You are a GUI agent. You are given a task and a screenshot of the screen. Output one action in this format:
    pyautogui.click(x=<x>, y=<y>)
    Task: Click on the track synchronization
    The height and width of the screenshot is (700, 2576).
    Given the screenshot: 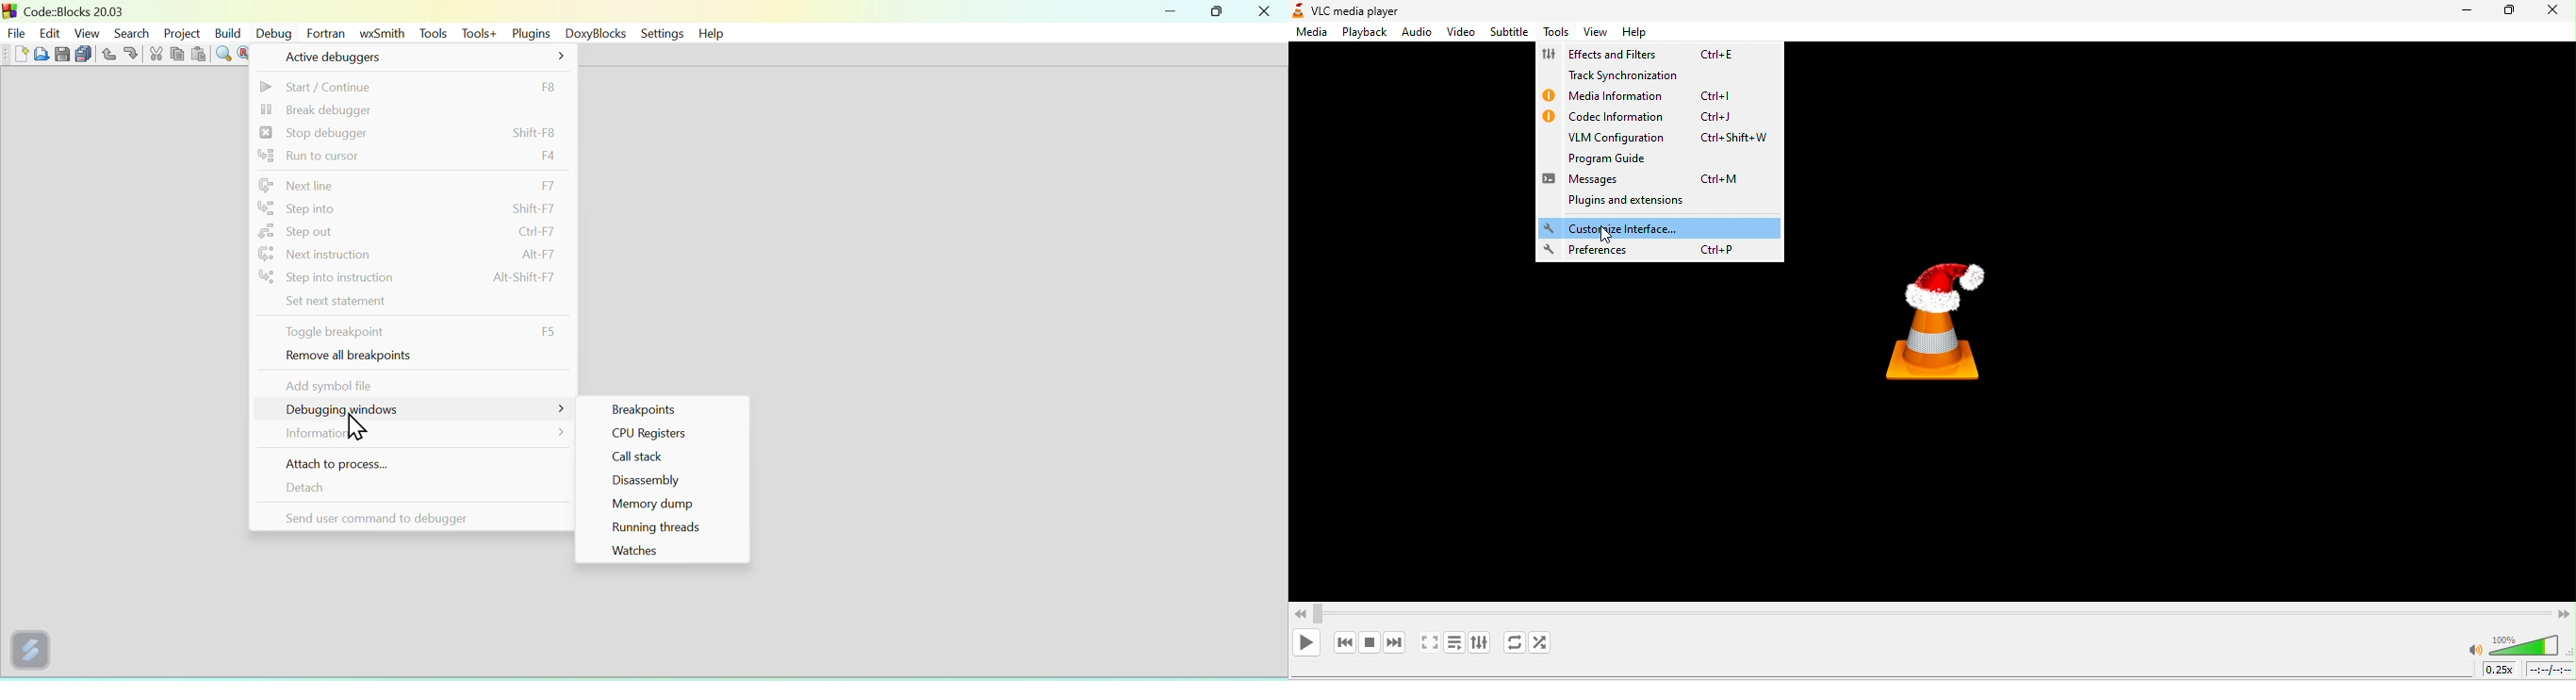 What is the action you would take?
    pyautogui.click(x=1644, y=76)
    